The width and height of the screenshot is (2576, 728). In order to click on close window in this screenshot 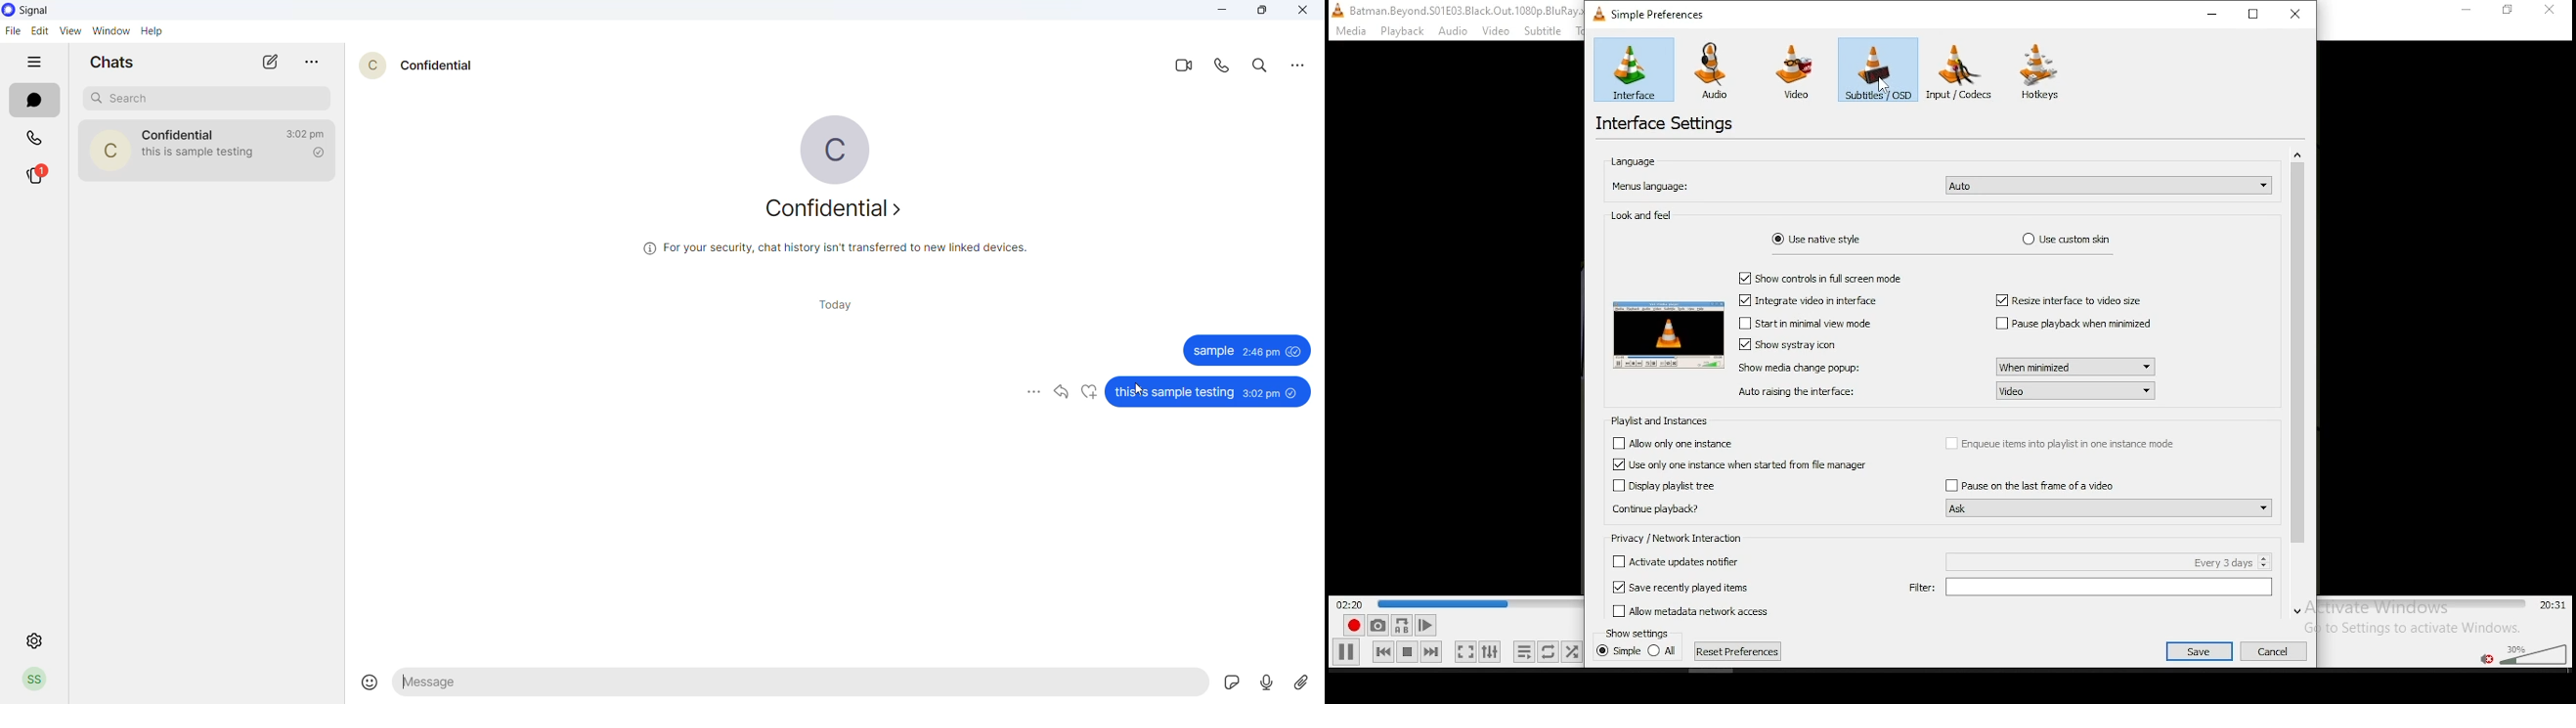, I will do `click(2552, 12)`.